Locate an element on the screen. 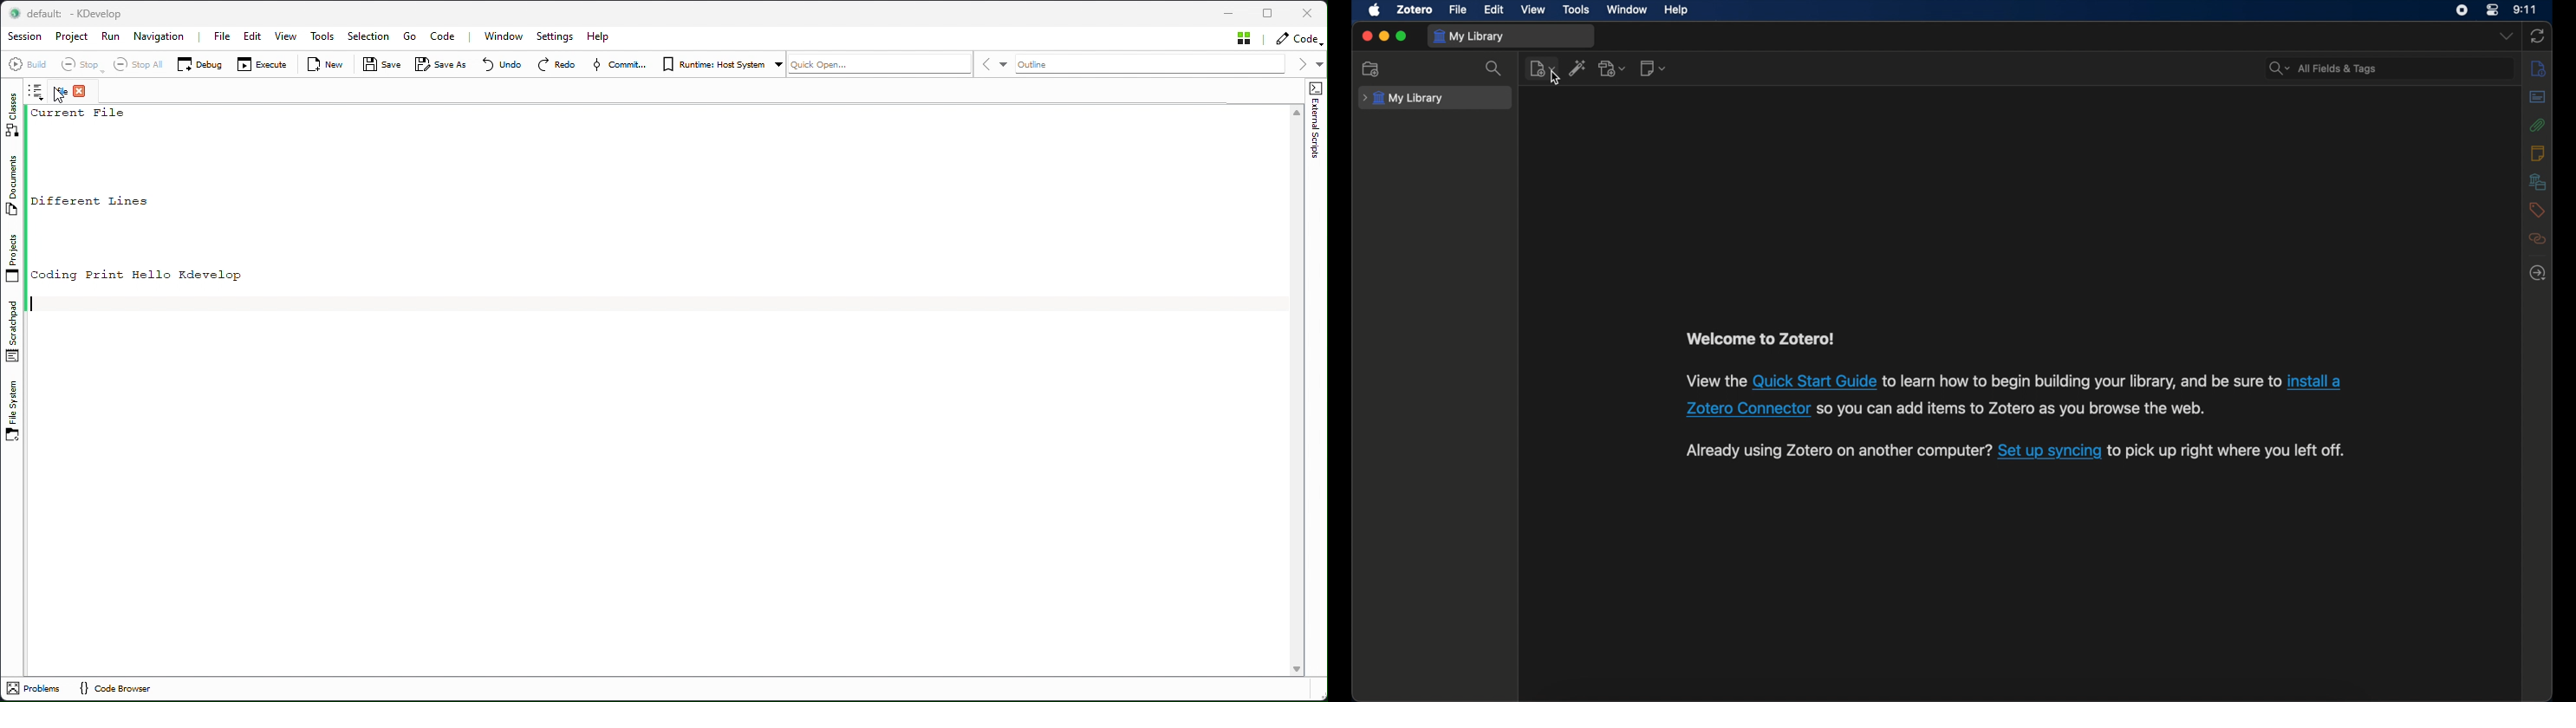  abstract is located at coordinates (2538, 97).